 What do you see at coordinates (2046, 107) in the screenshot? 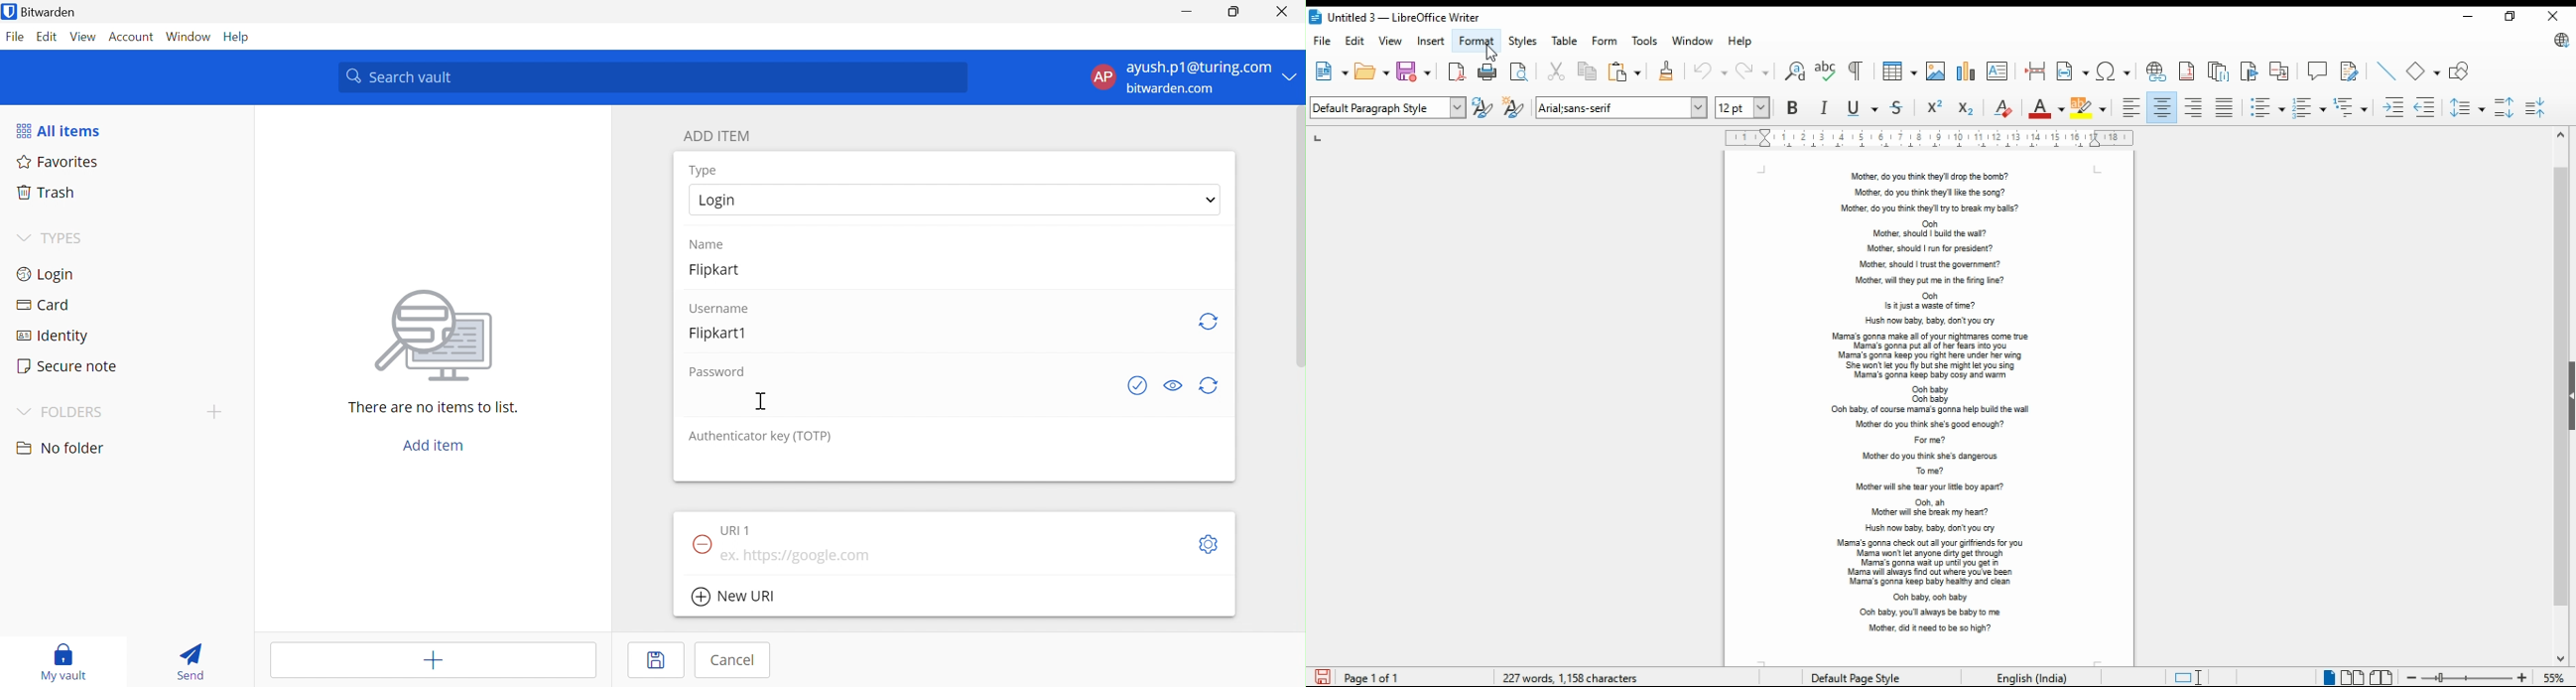
I see `font color` at bounding box center [2046, 107].